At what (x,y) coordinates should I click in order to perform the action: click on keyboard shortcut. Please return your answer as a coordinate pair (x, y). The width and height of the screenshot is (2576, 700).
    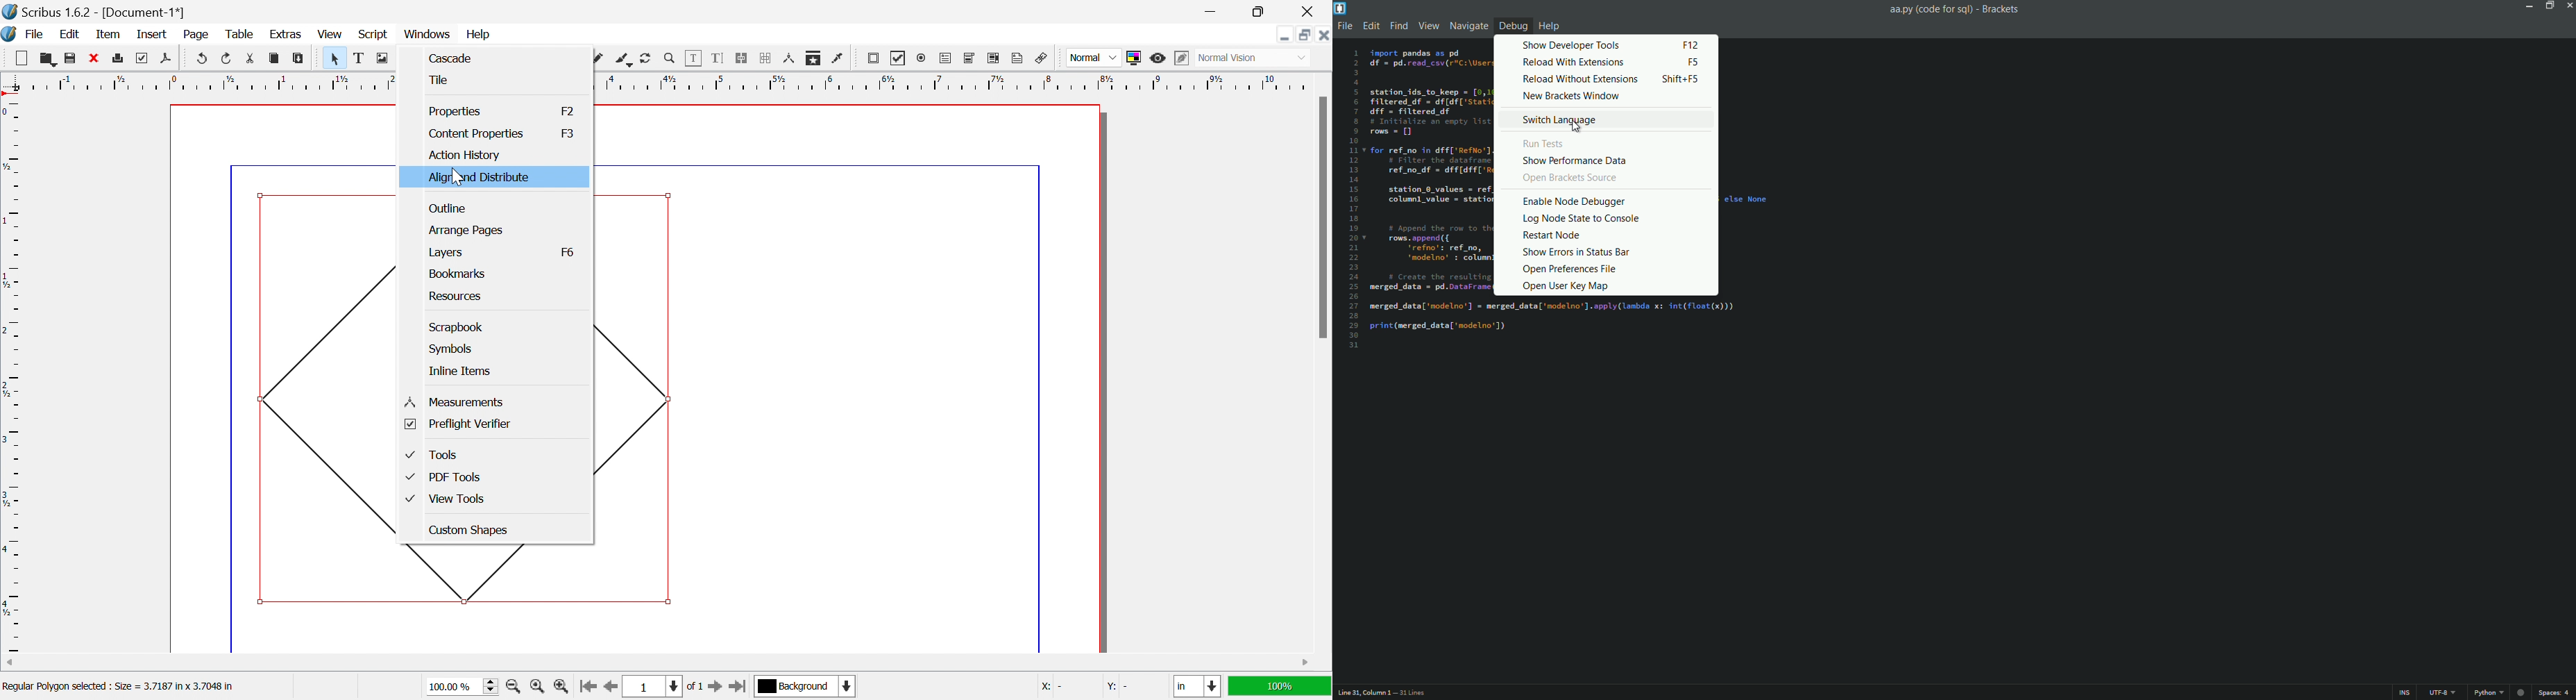
    Looking at the image, I should click on (1695, 61).